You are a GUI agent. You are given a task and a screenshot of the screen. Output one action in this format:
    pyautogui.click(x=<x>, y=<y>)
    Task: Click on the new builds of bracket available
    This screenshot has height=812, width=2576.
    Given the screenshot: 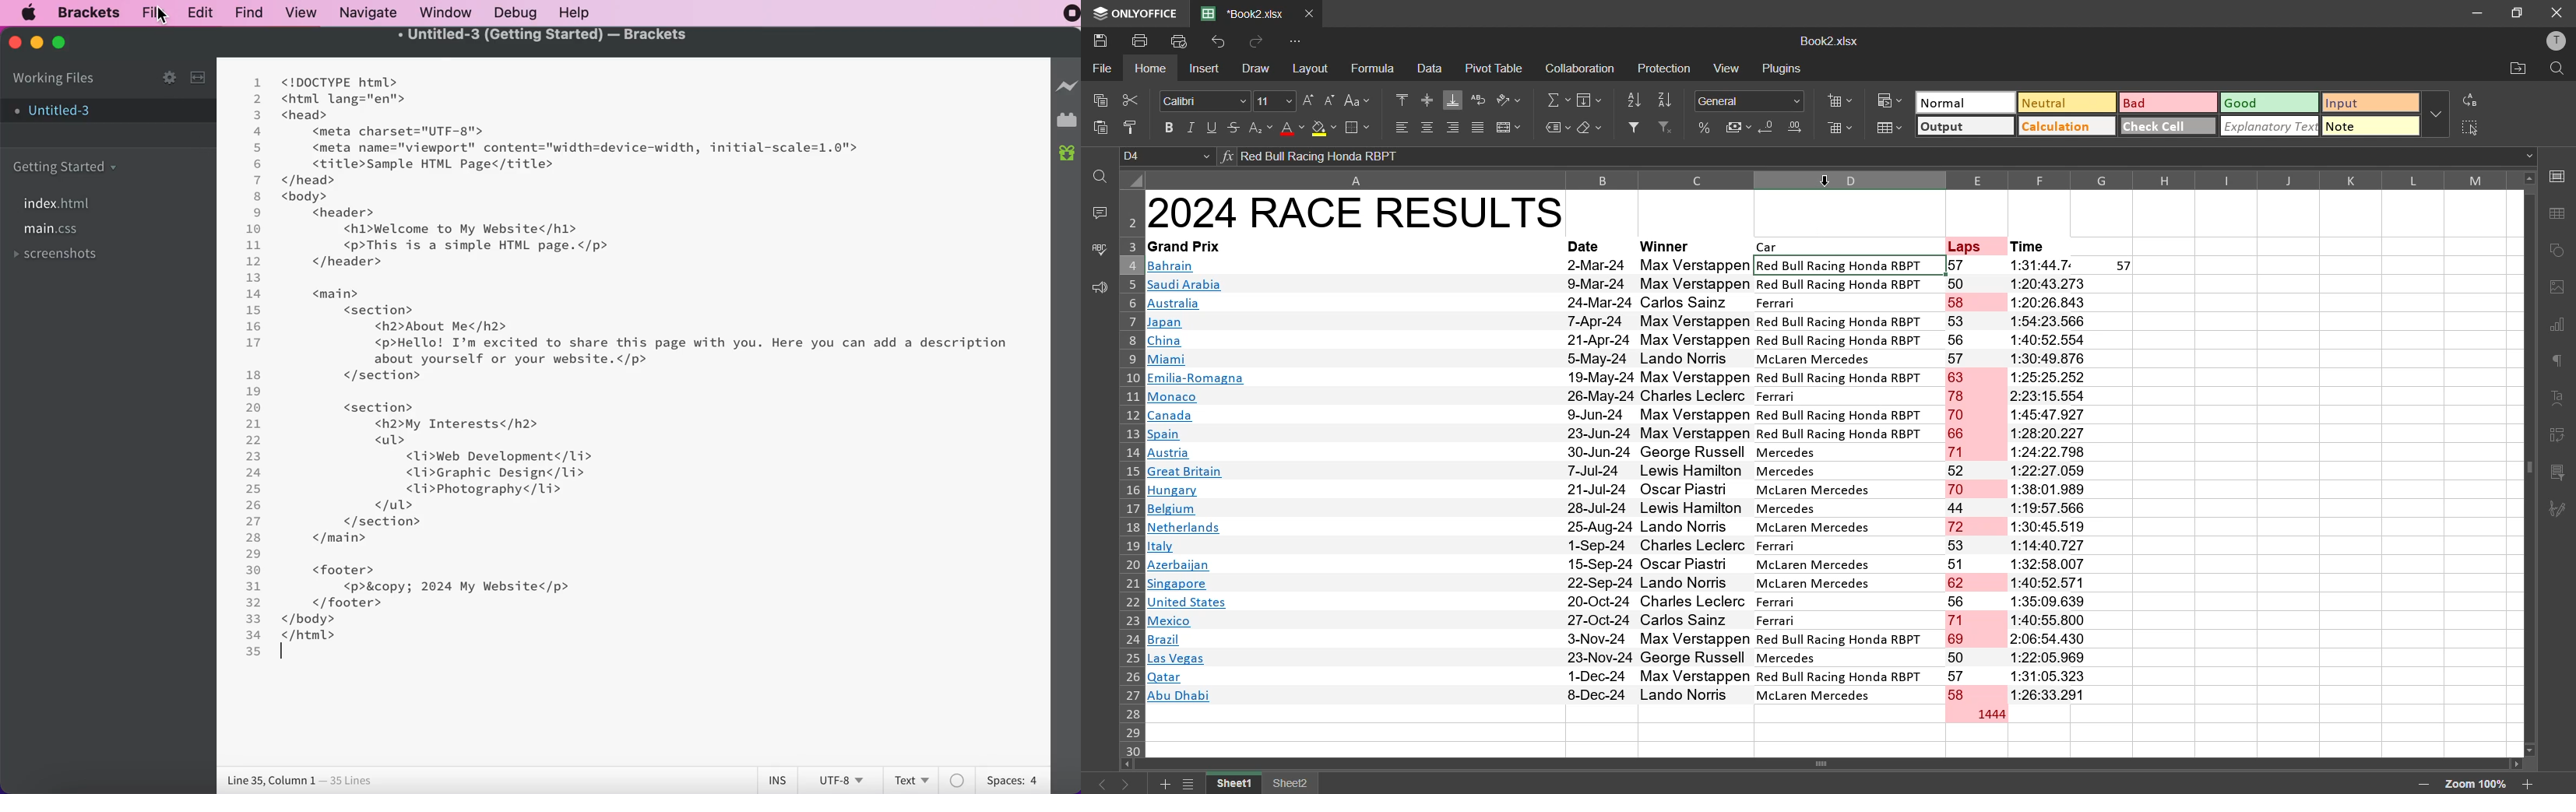 What is the action you would take?
    pyautogui.click(x=1066, y=151)
    